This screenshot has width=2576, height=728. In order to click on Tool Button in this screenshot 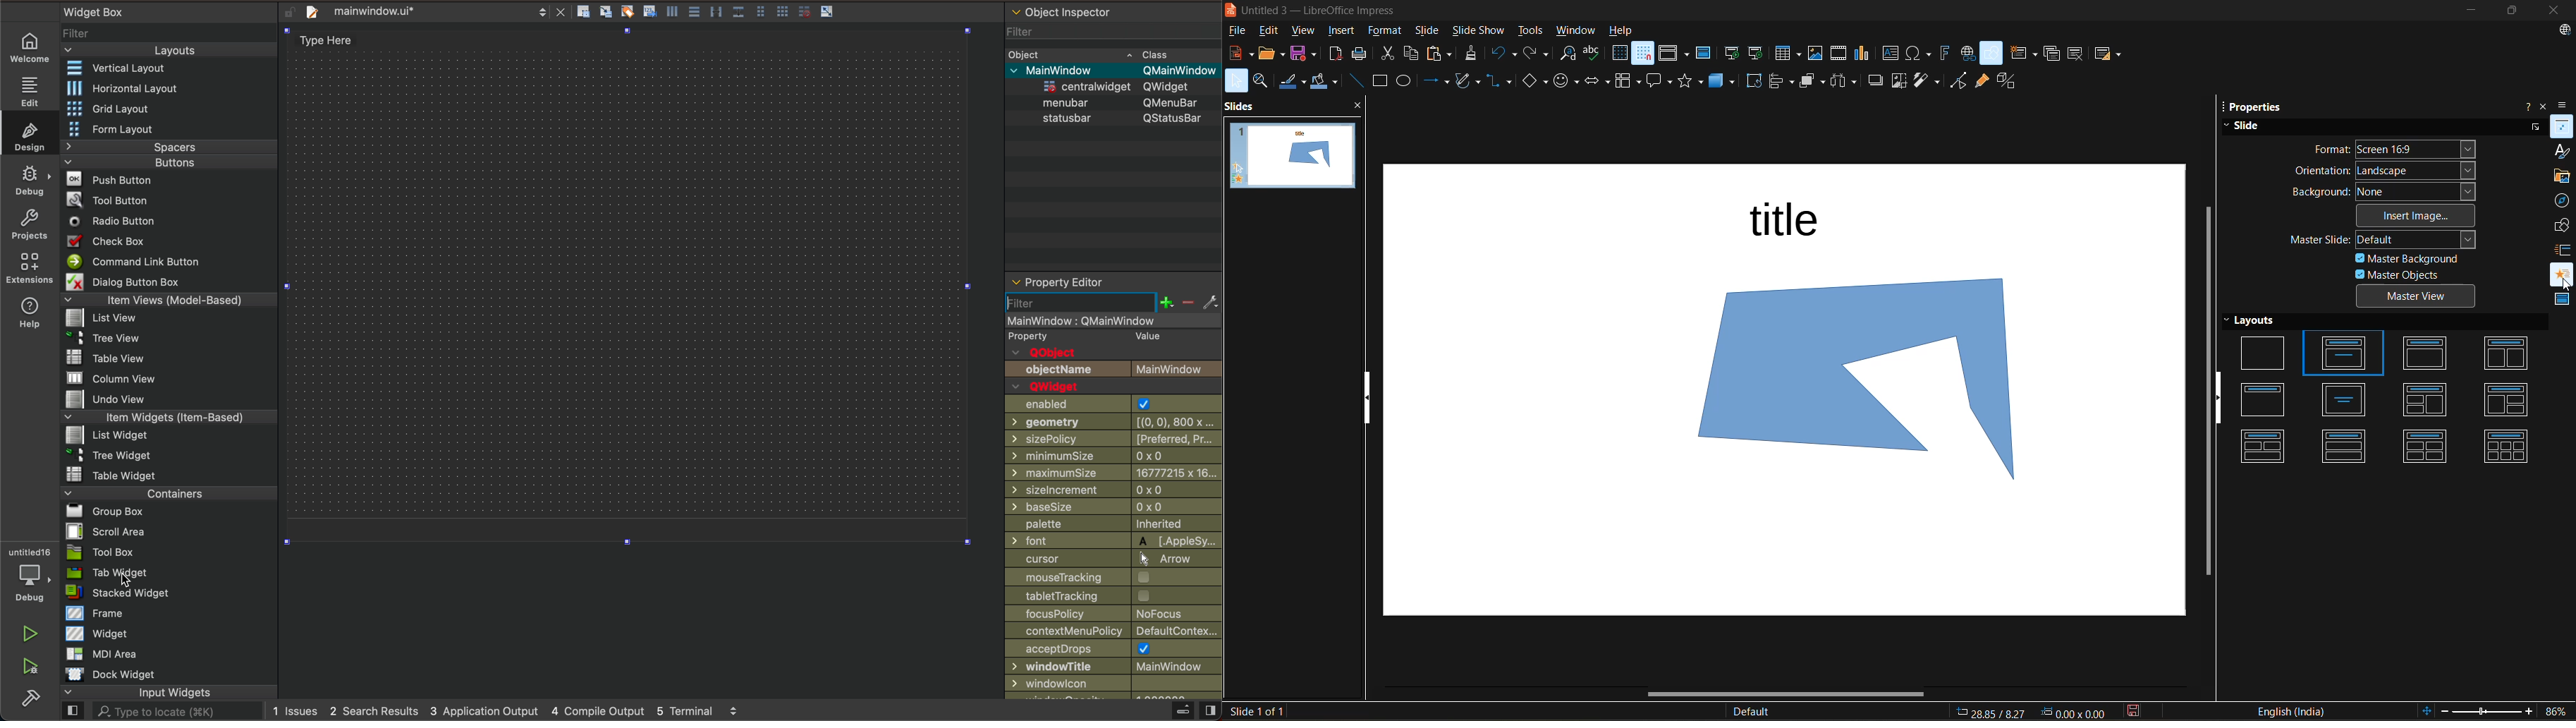, I will do `click(107, 202)`.